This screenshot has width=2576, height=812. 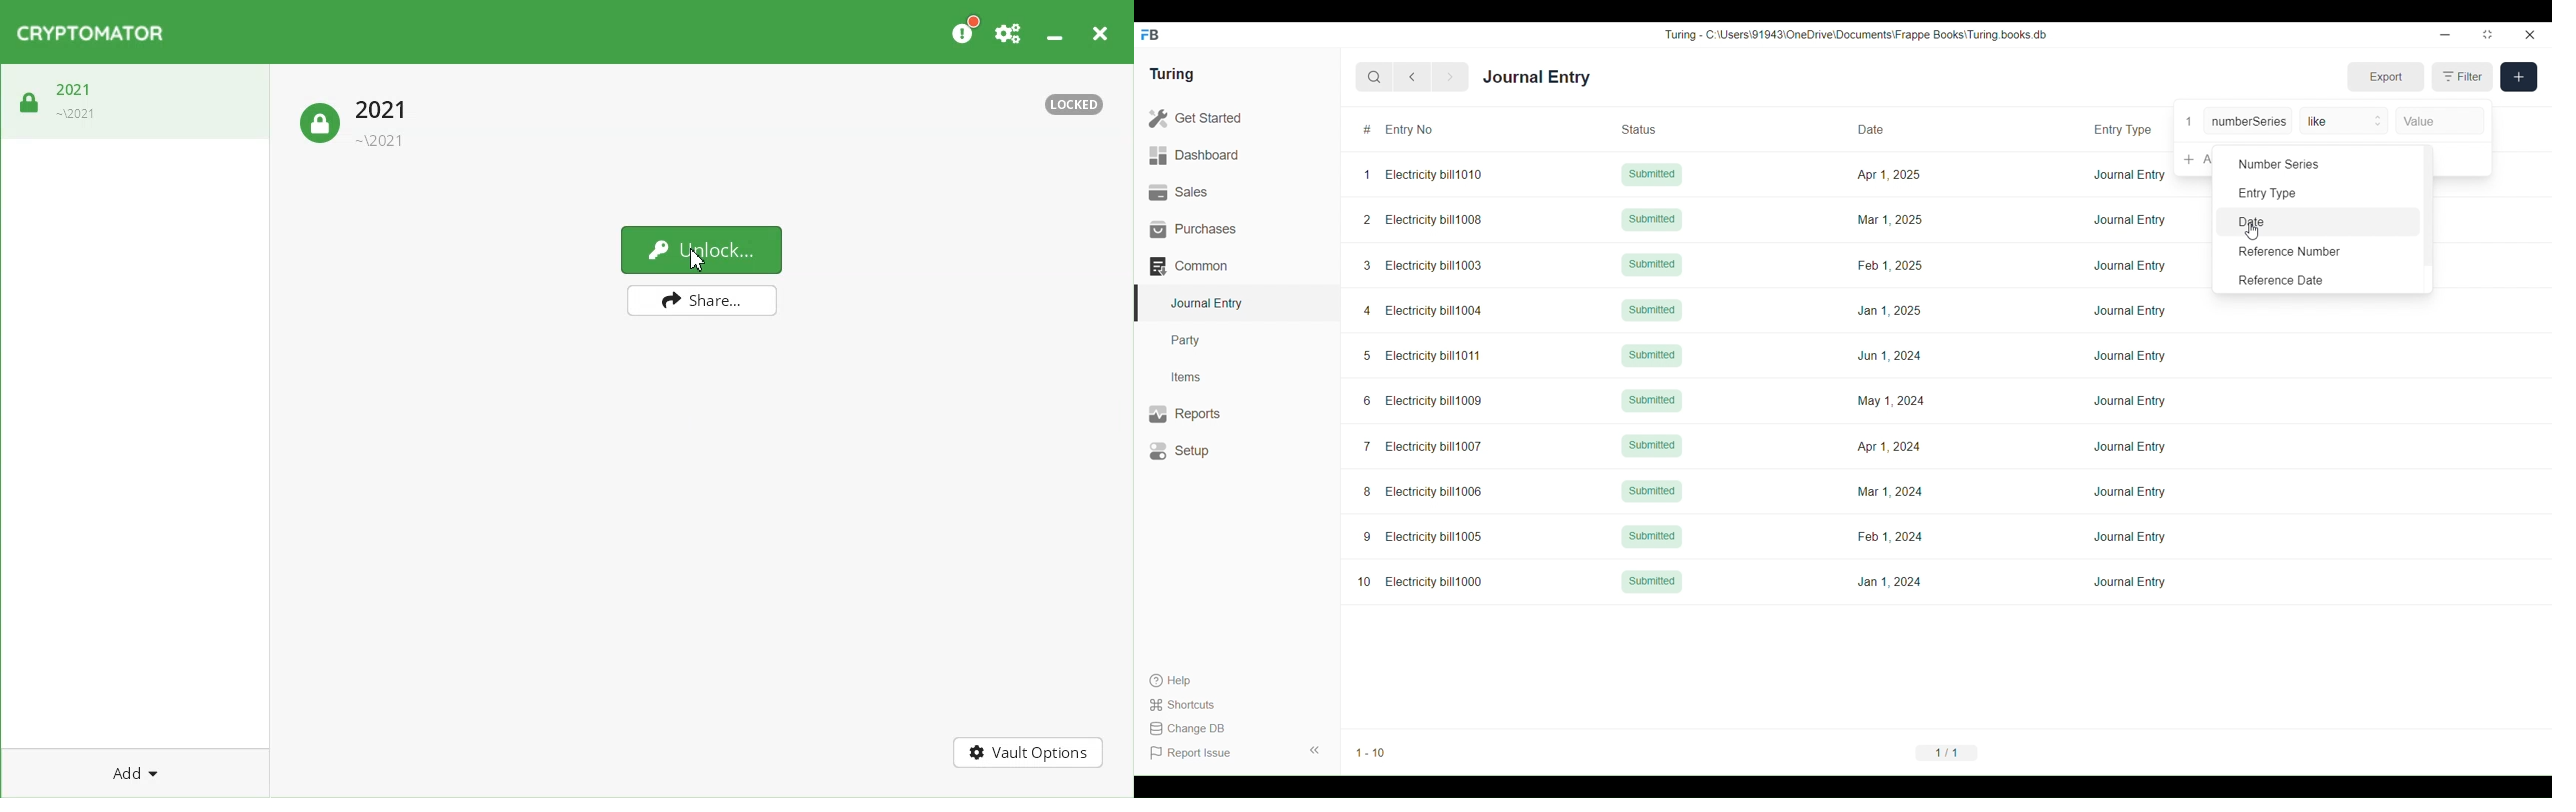 I want to click on 4 Electricity bill1004, so click(x=1424, y=310).